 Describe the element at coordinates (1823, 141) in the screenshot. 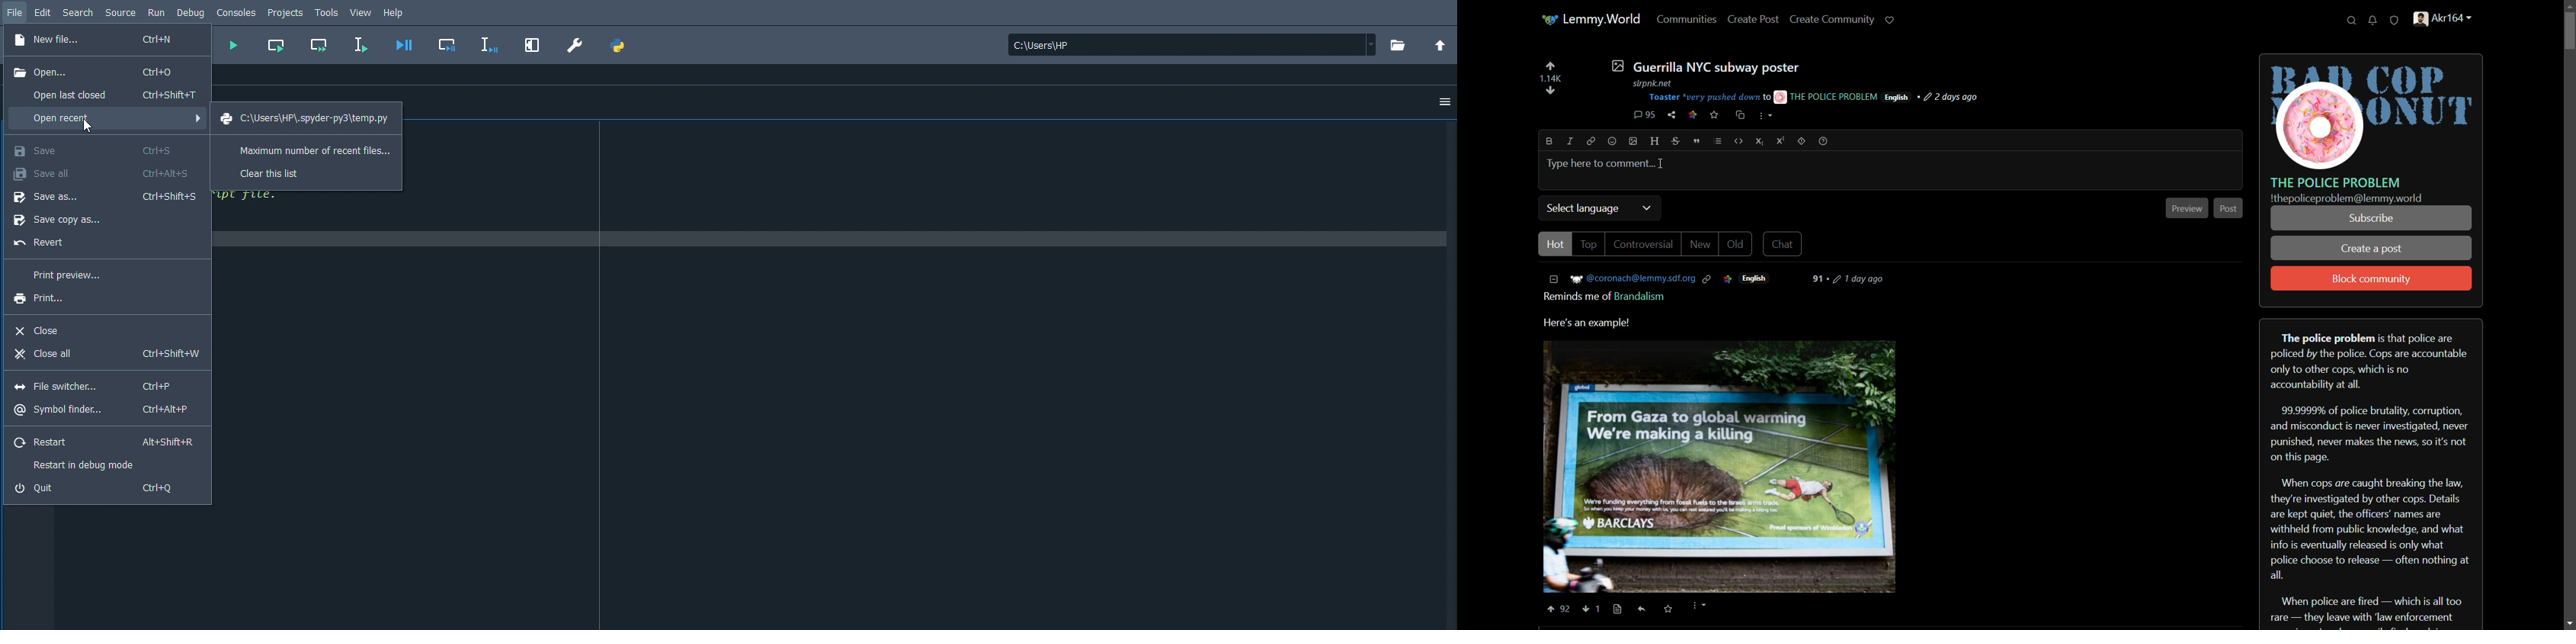

I see `help` at that location.